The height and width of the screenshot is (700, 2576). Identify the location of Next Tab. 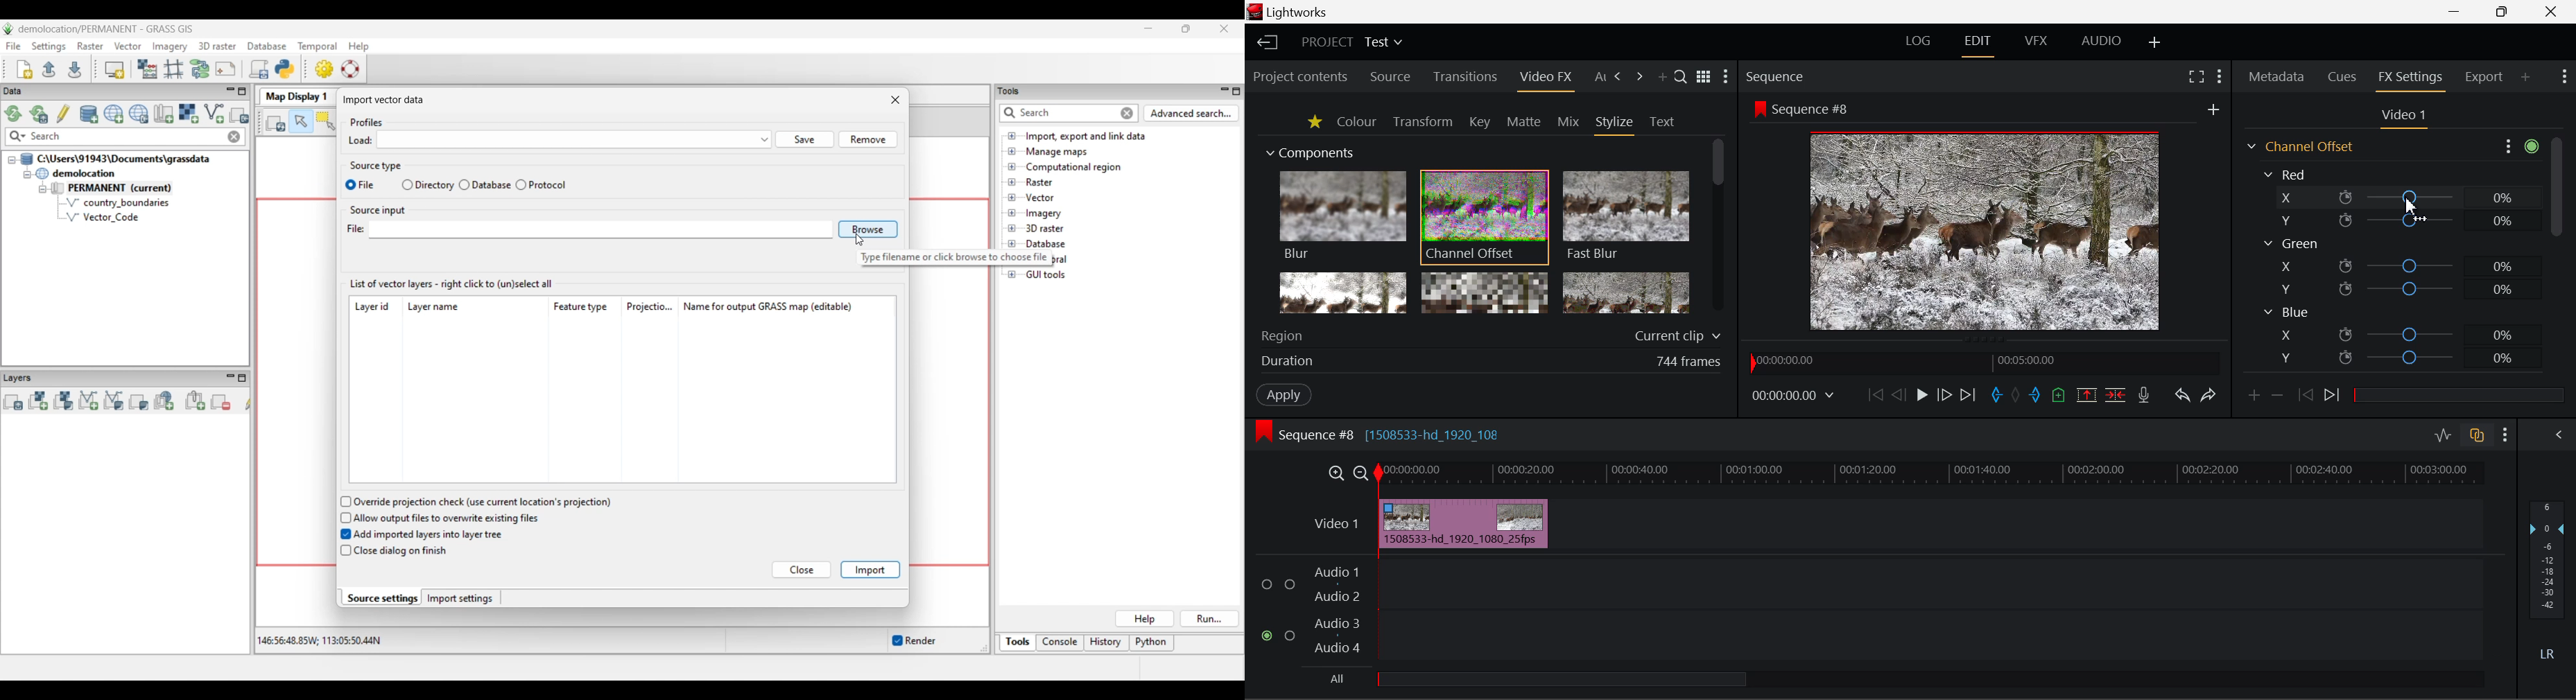
(1639, 77).